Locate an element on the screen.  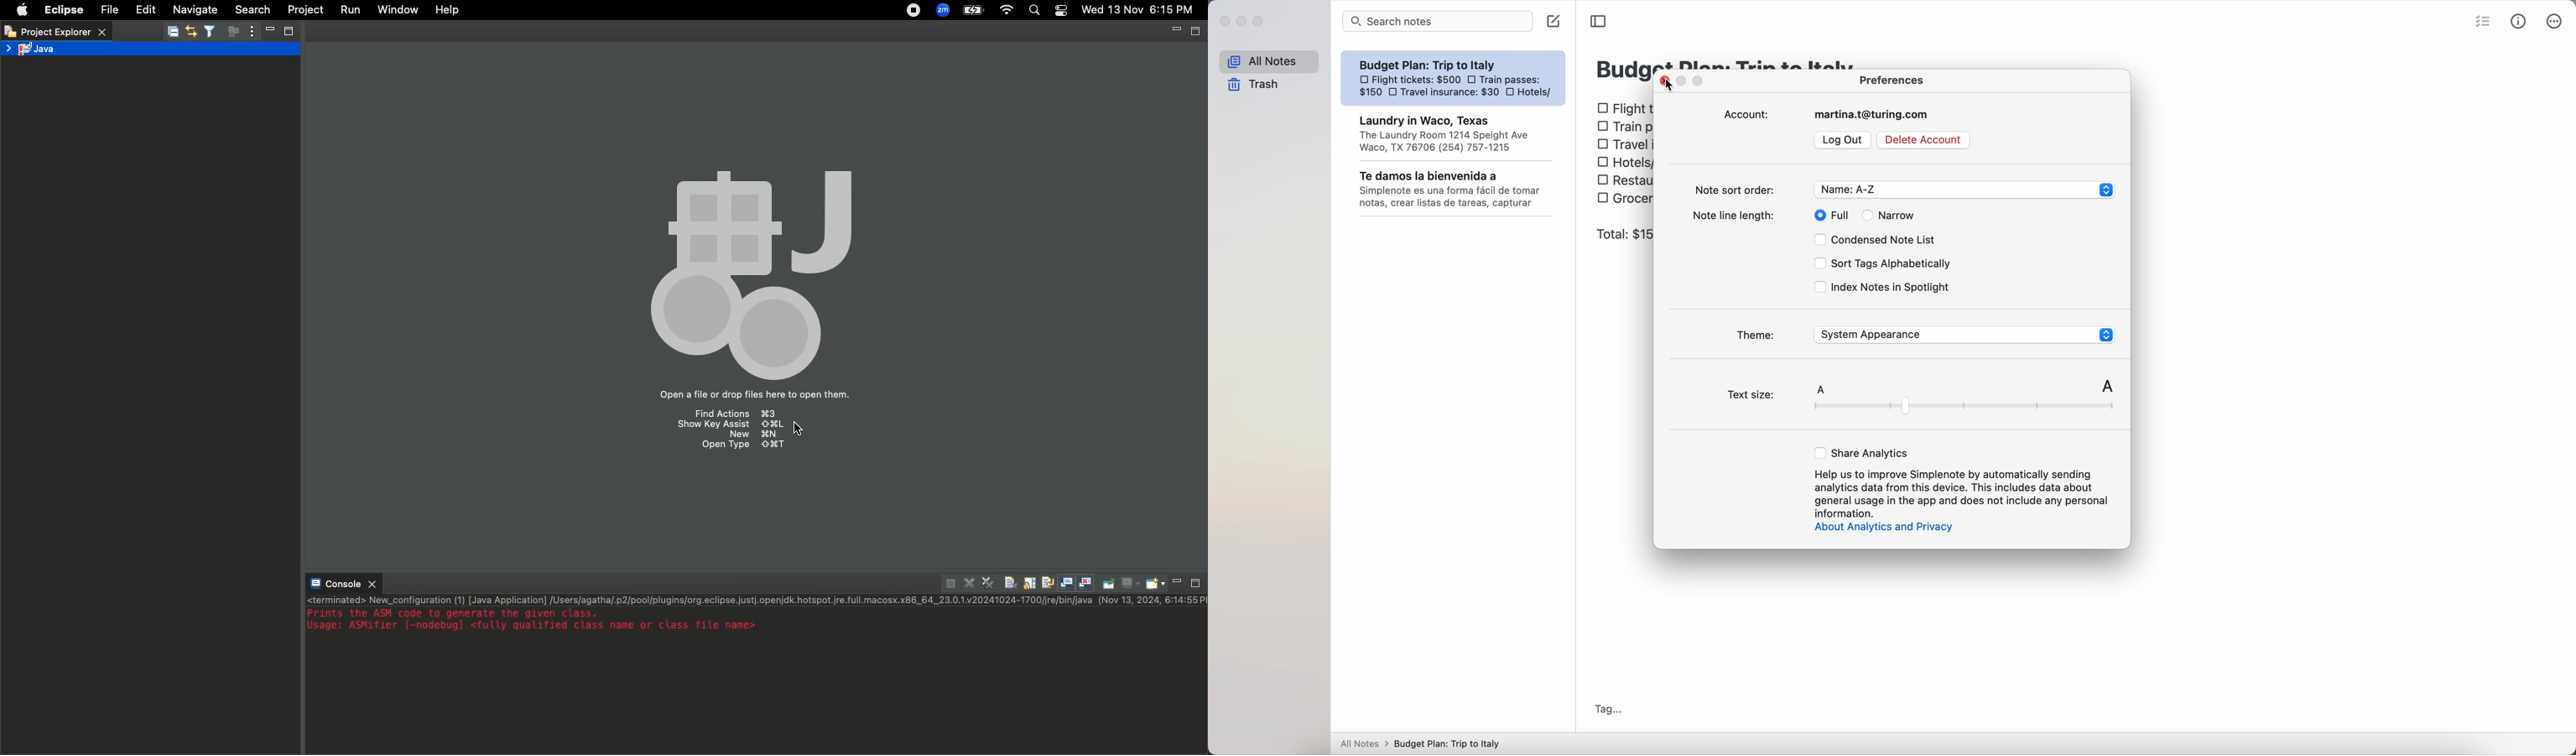
Synchronize is located at coordinates (191, 34).